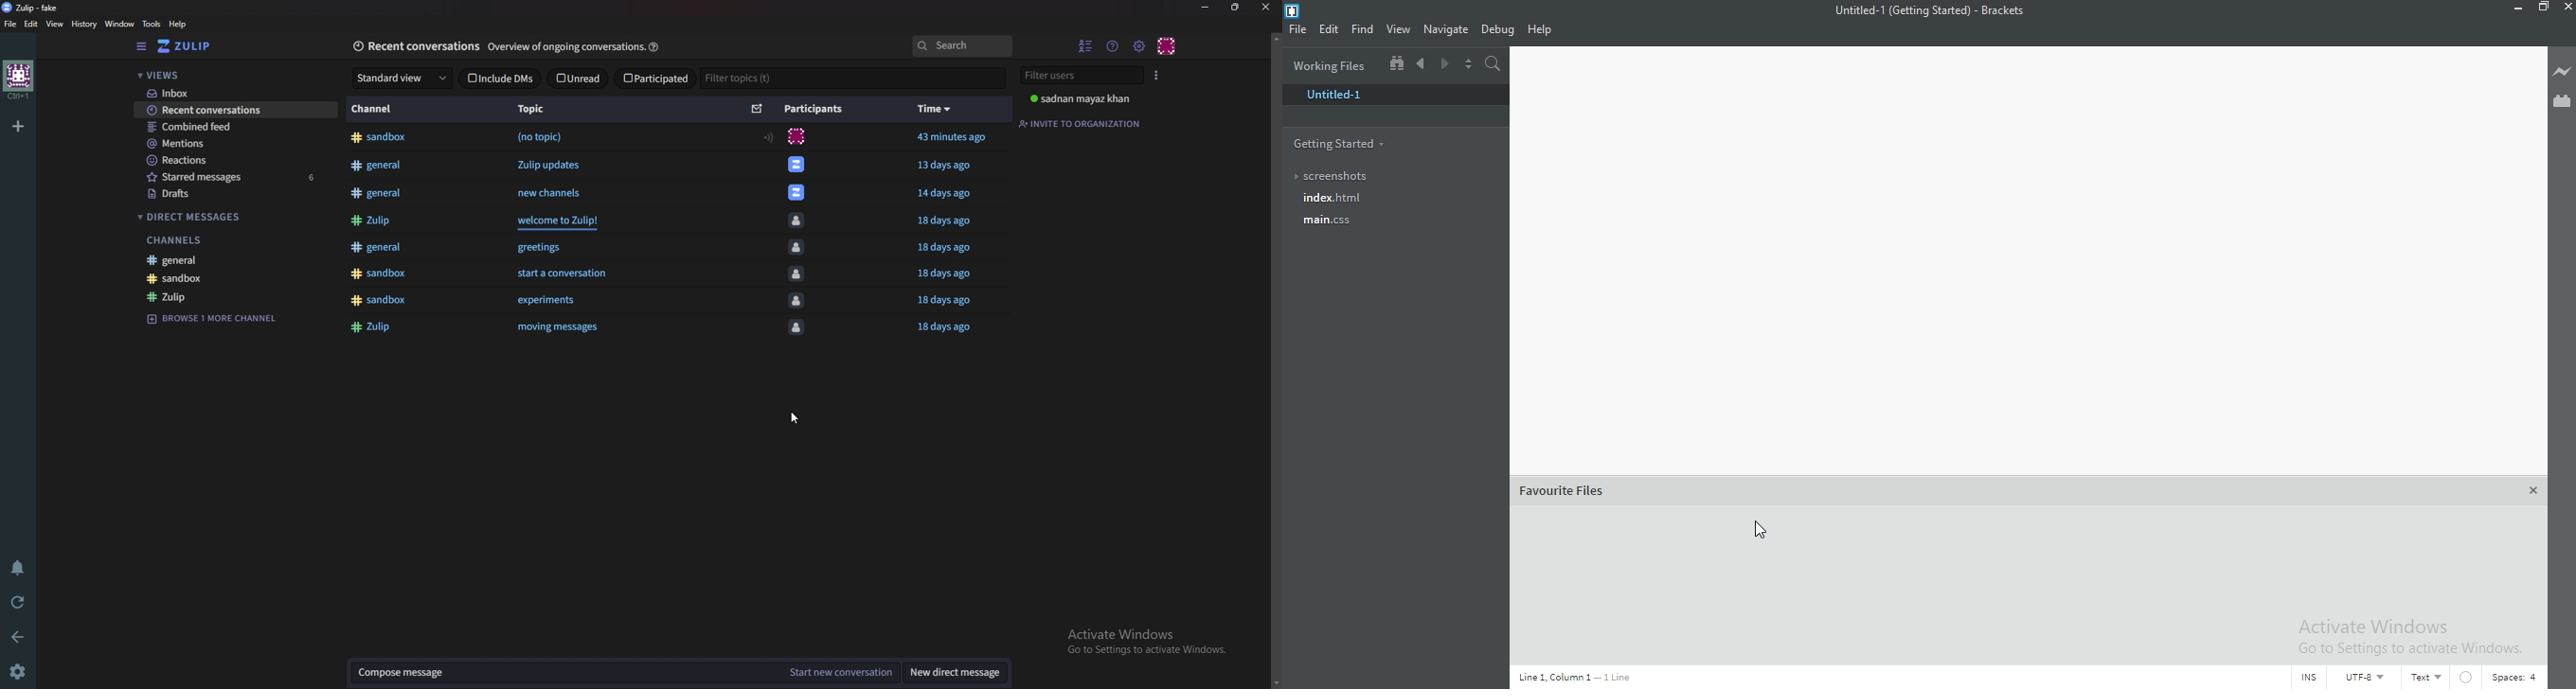 This screenshot has height=700, width=2576. Describe the element at coordinates (1386, 198) in the screenshot. I see `Index.html` at that location.